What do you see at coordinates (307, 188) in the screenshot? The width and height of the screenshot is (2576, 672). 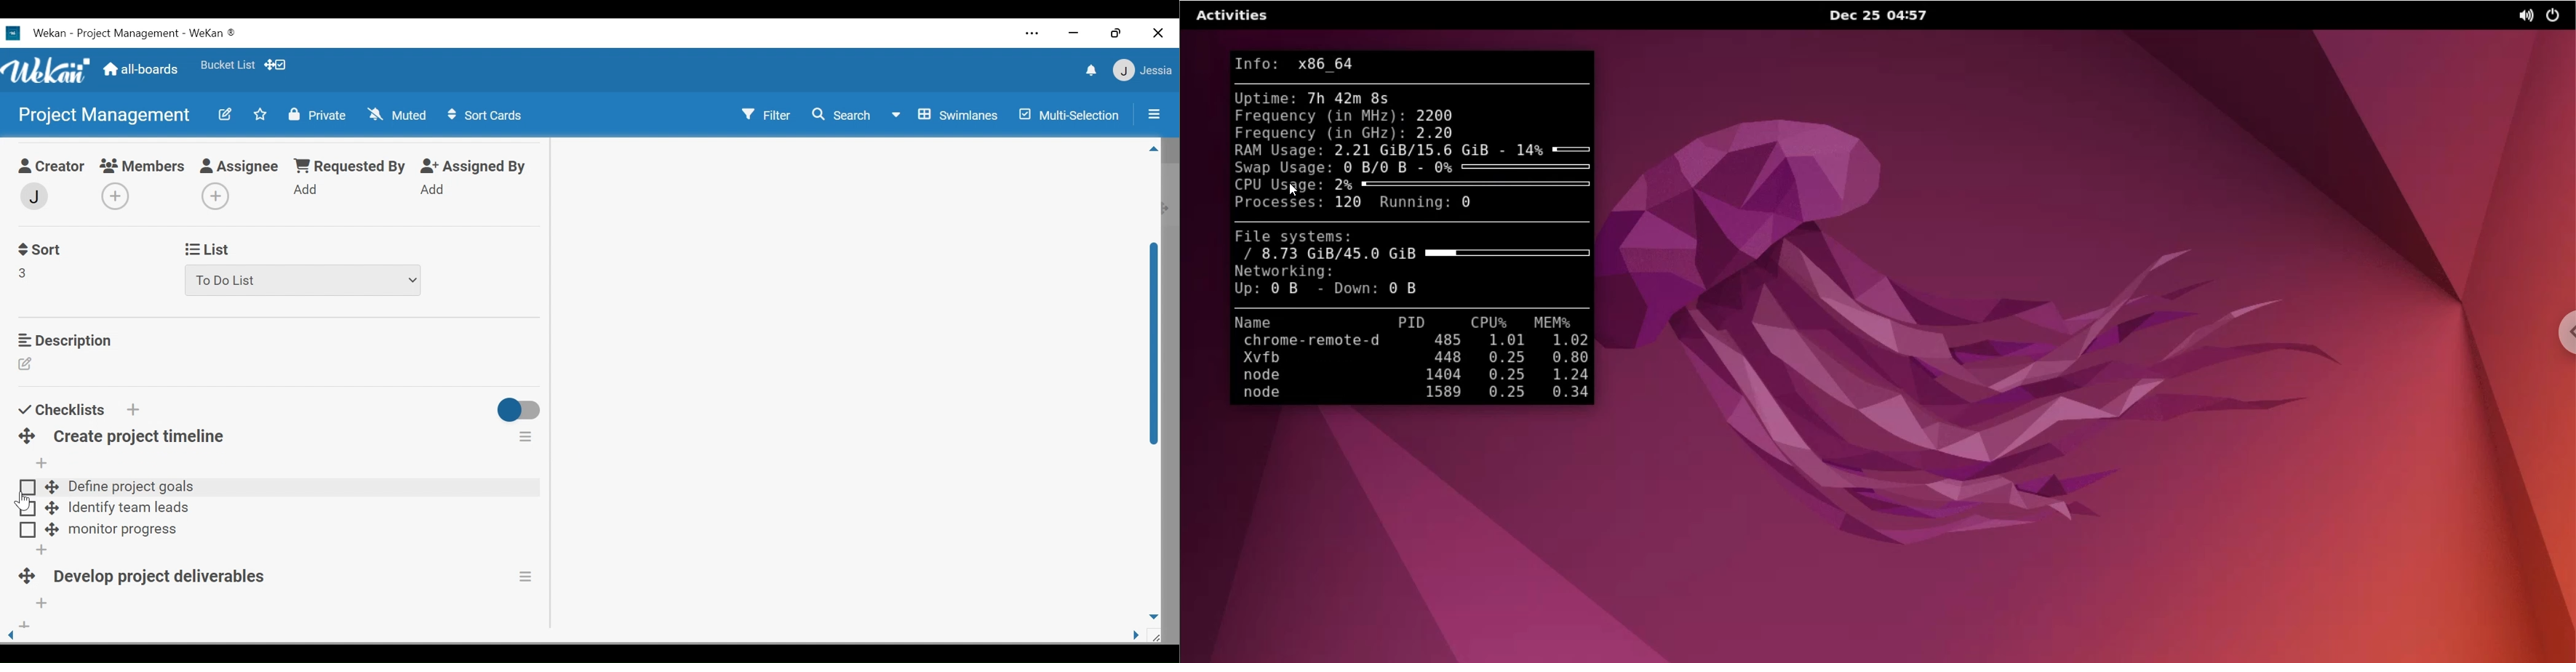 I see `Add Requested by` at bounding box center [307, 188].